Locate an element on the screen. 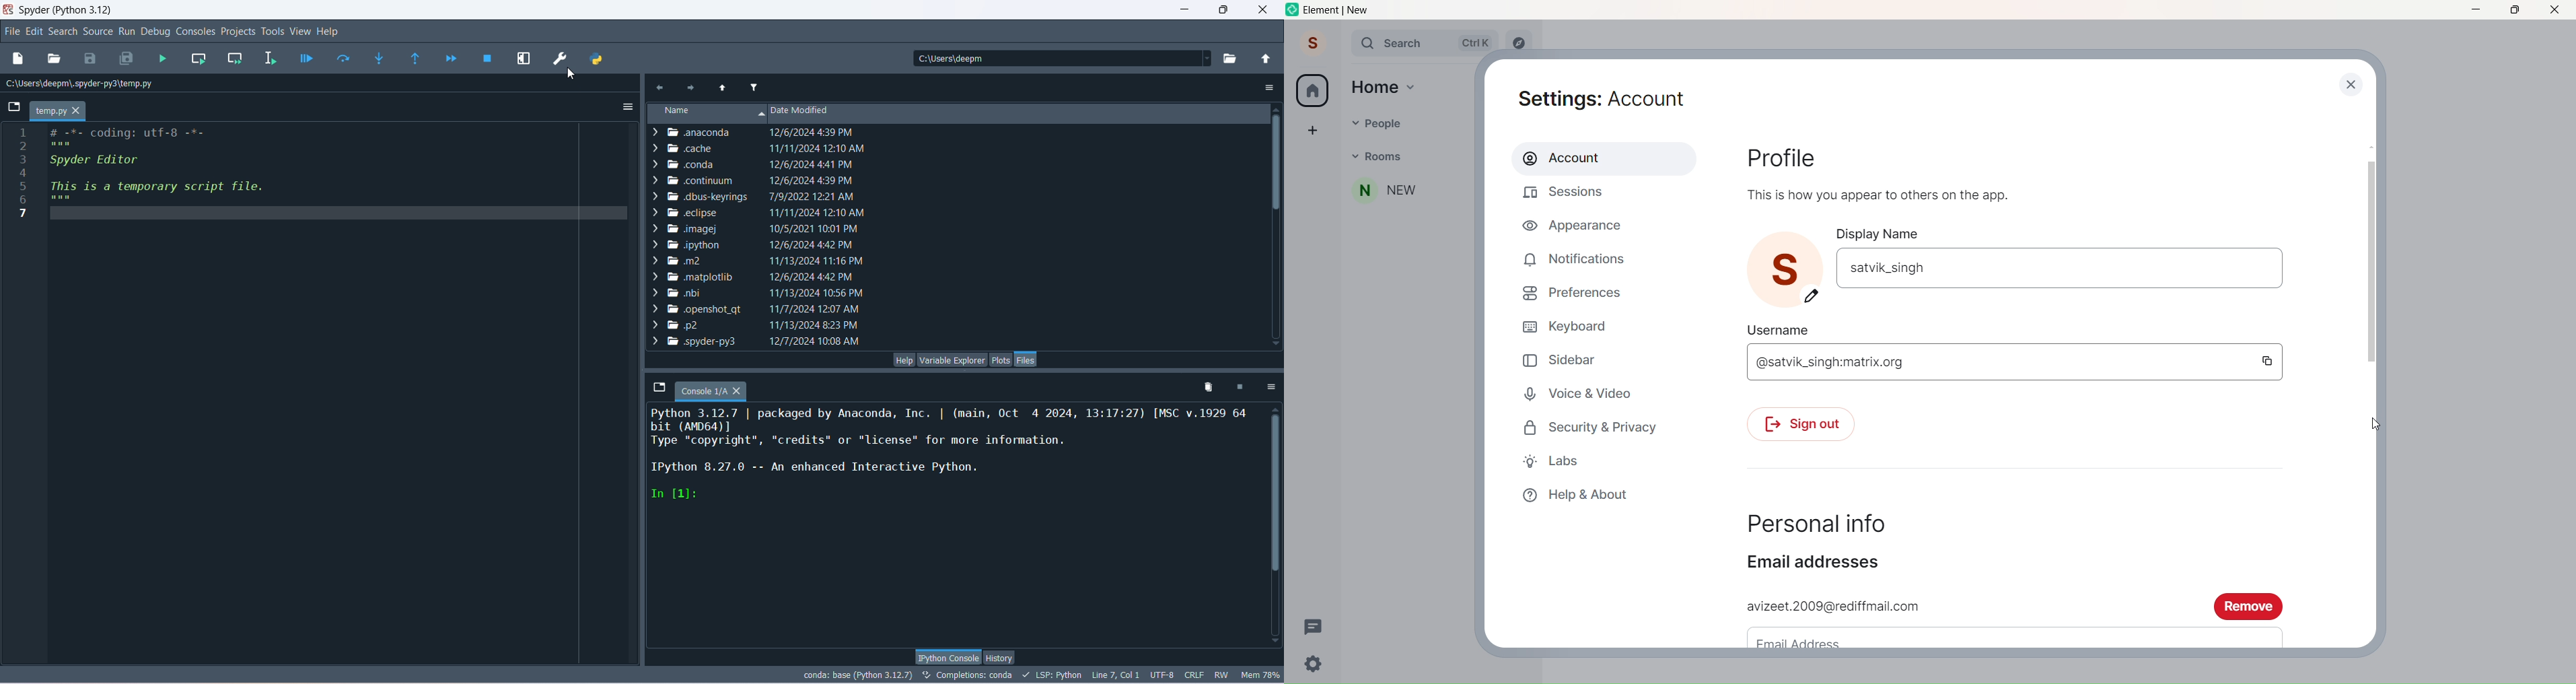 This screenshot has height=700, width=2576. Write Username is located at coordinates (1997, 363).